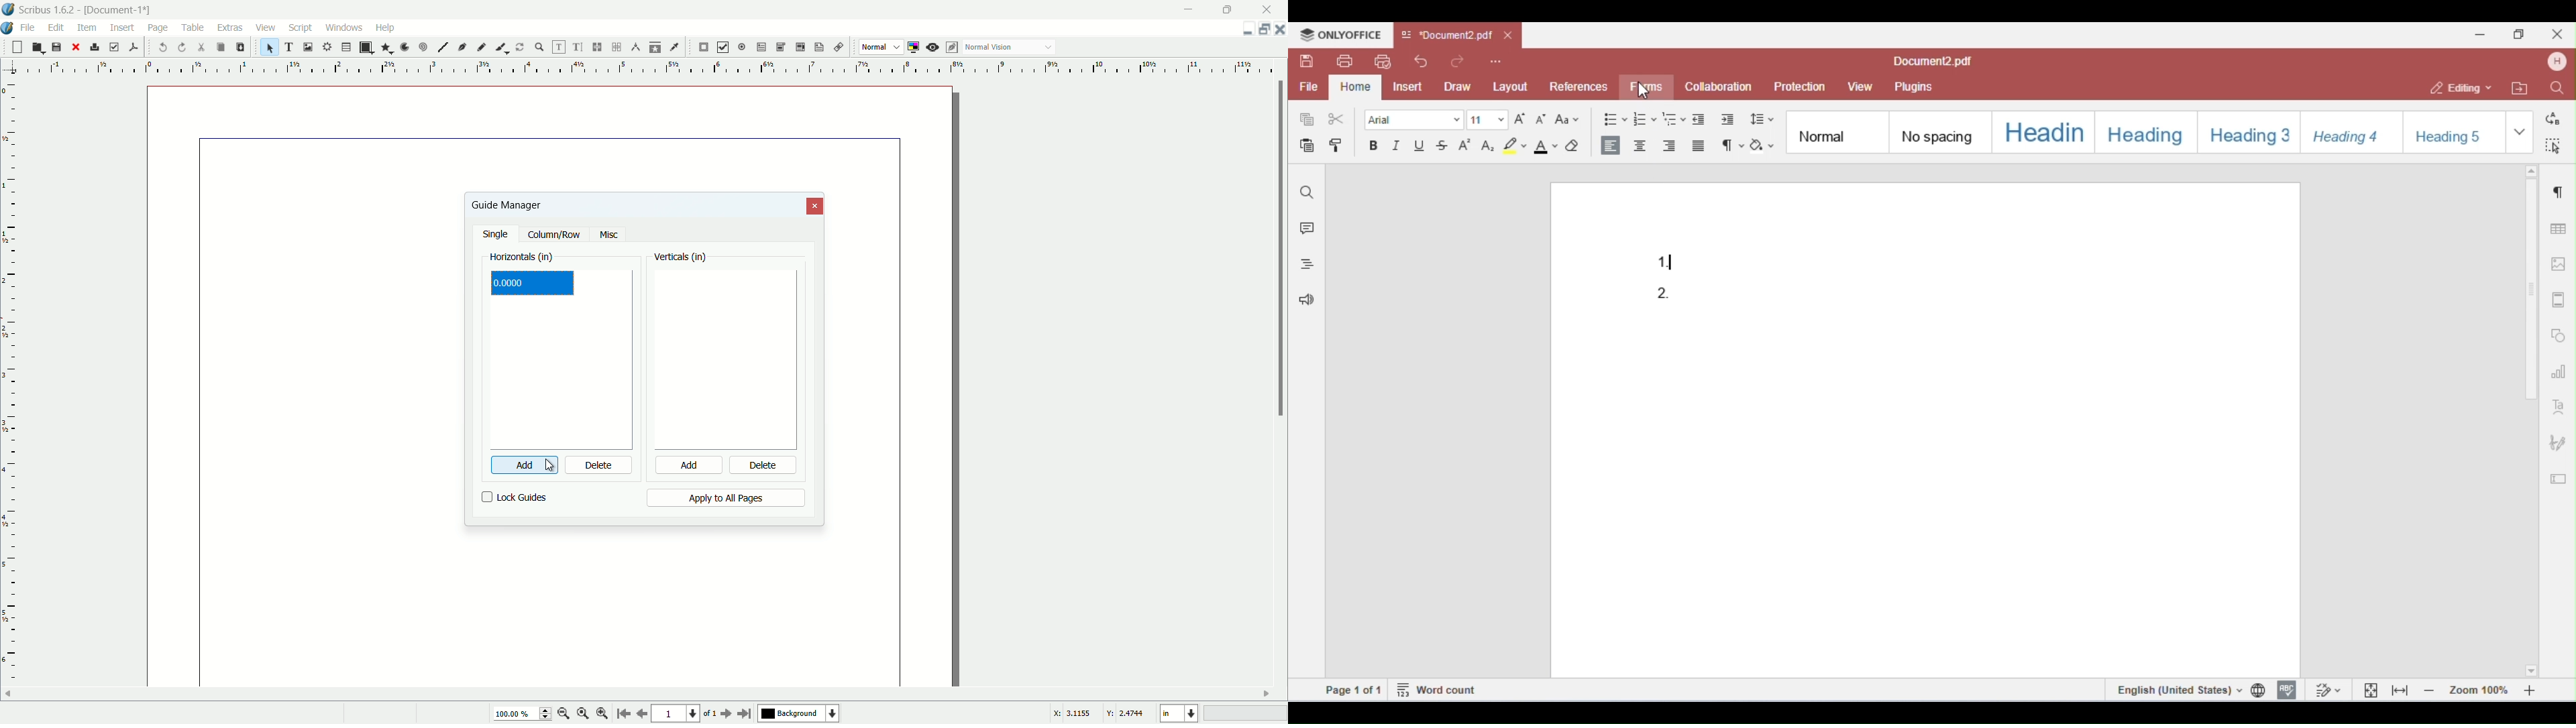  I want to click on toggle color management system, so click(915, 47).